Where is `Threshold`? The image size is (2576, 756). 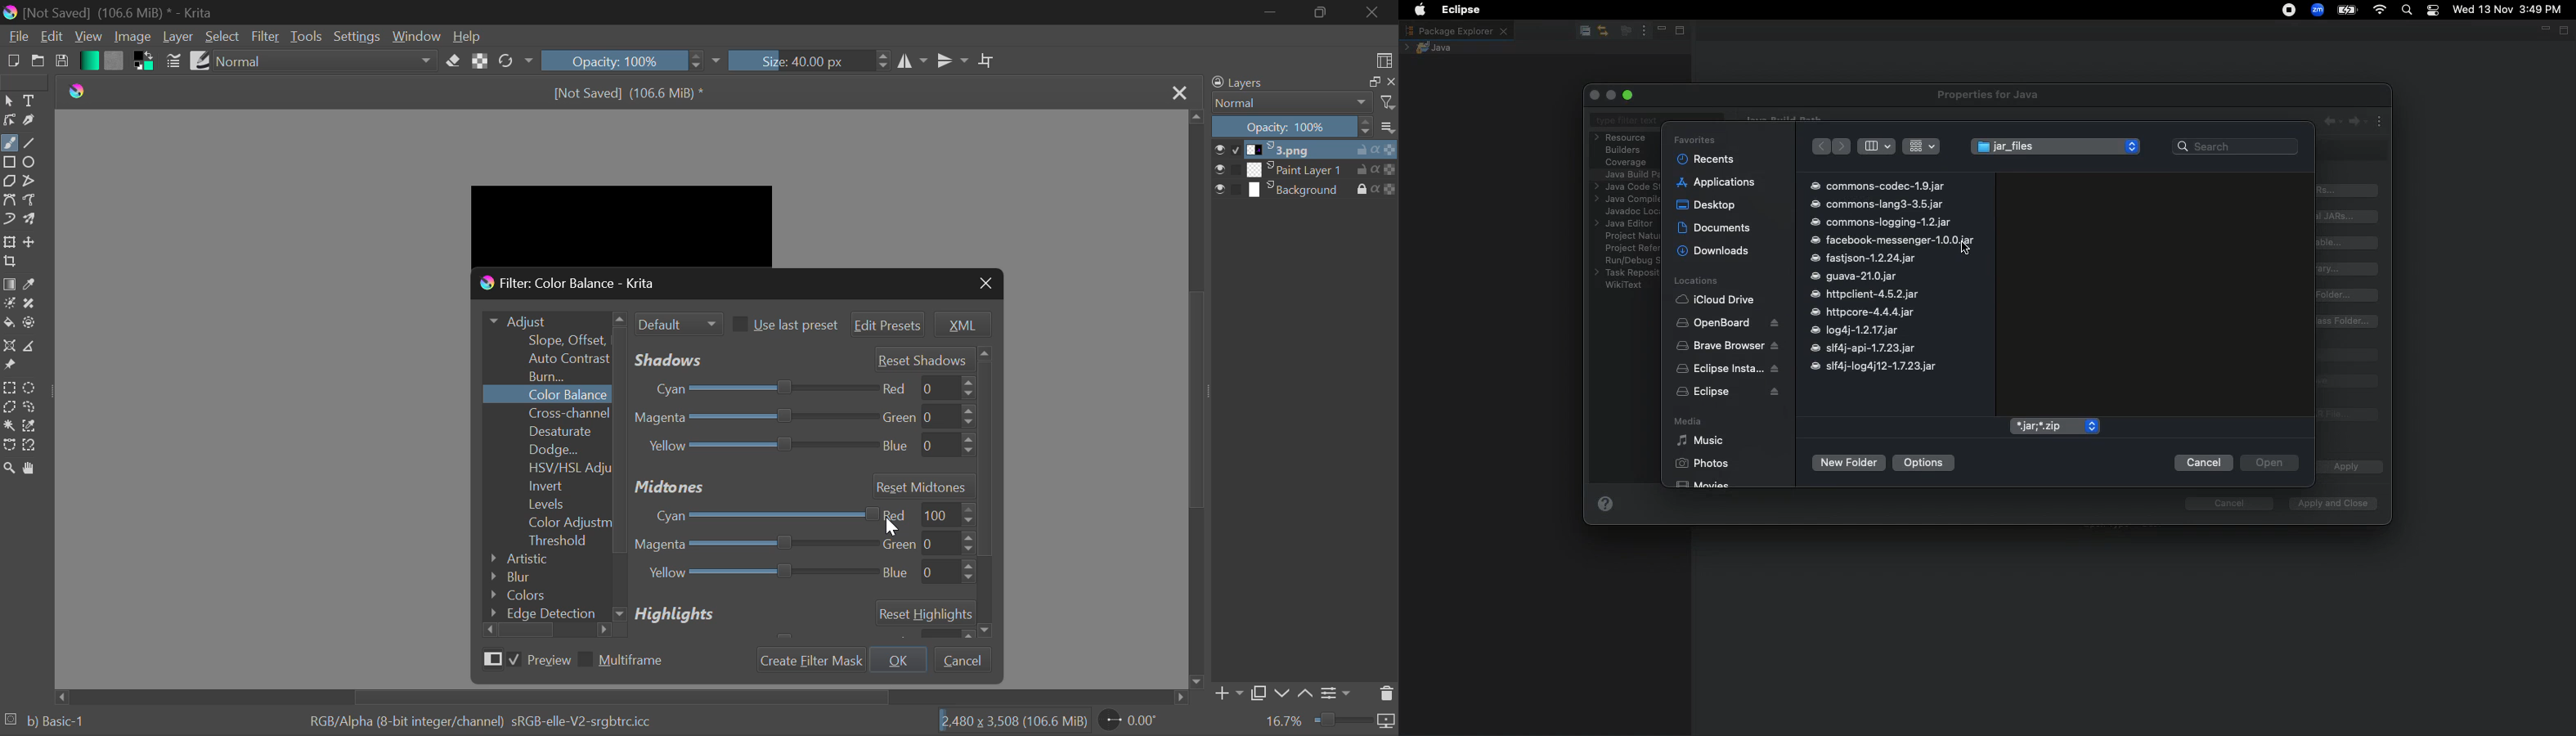 Threshold is located at coordinates (549, 541).